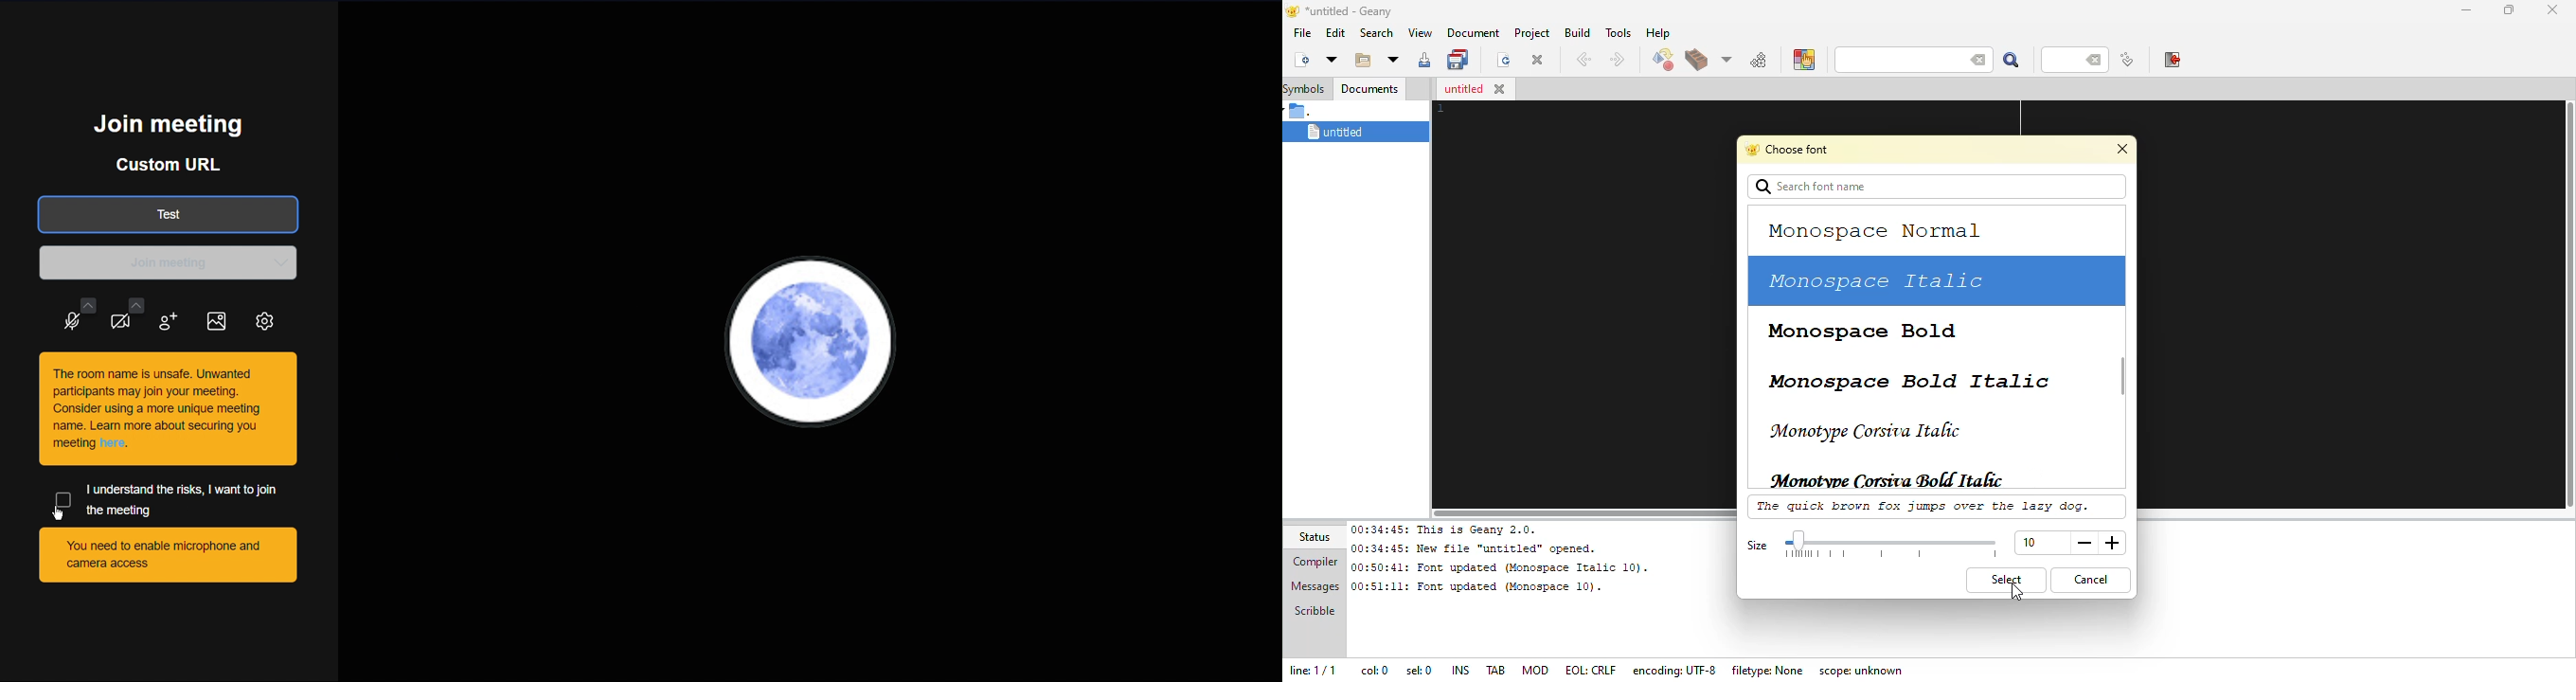 This screenshot has width=2576, height=700. Describe the element at coordinates (1583, 60) in the screenshot. I see `back` at that location.